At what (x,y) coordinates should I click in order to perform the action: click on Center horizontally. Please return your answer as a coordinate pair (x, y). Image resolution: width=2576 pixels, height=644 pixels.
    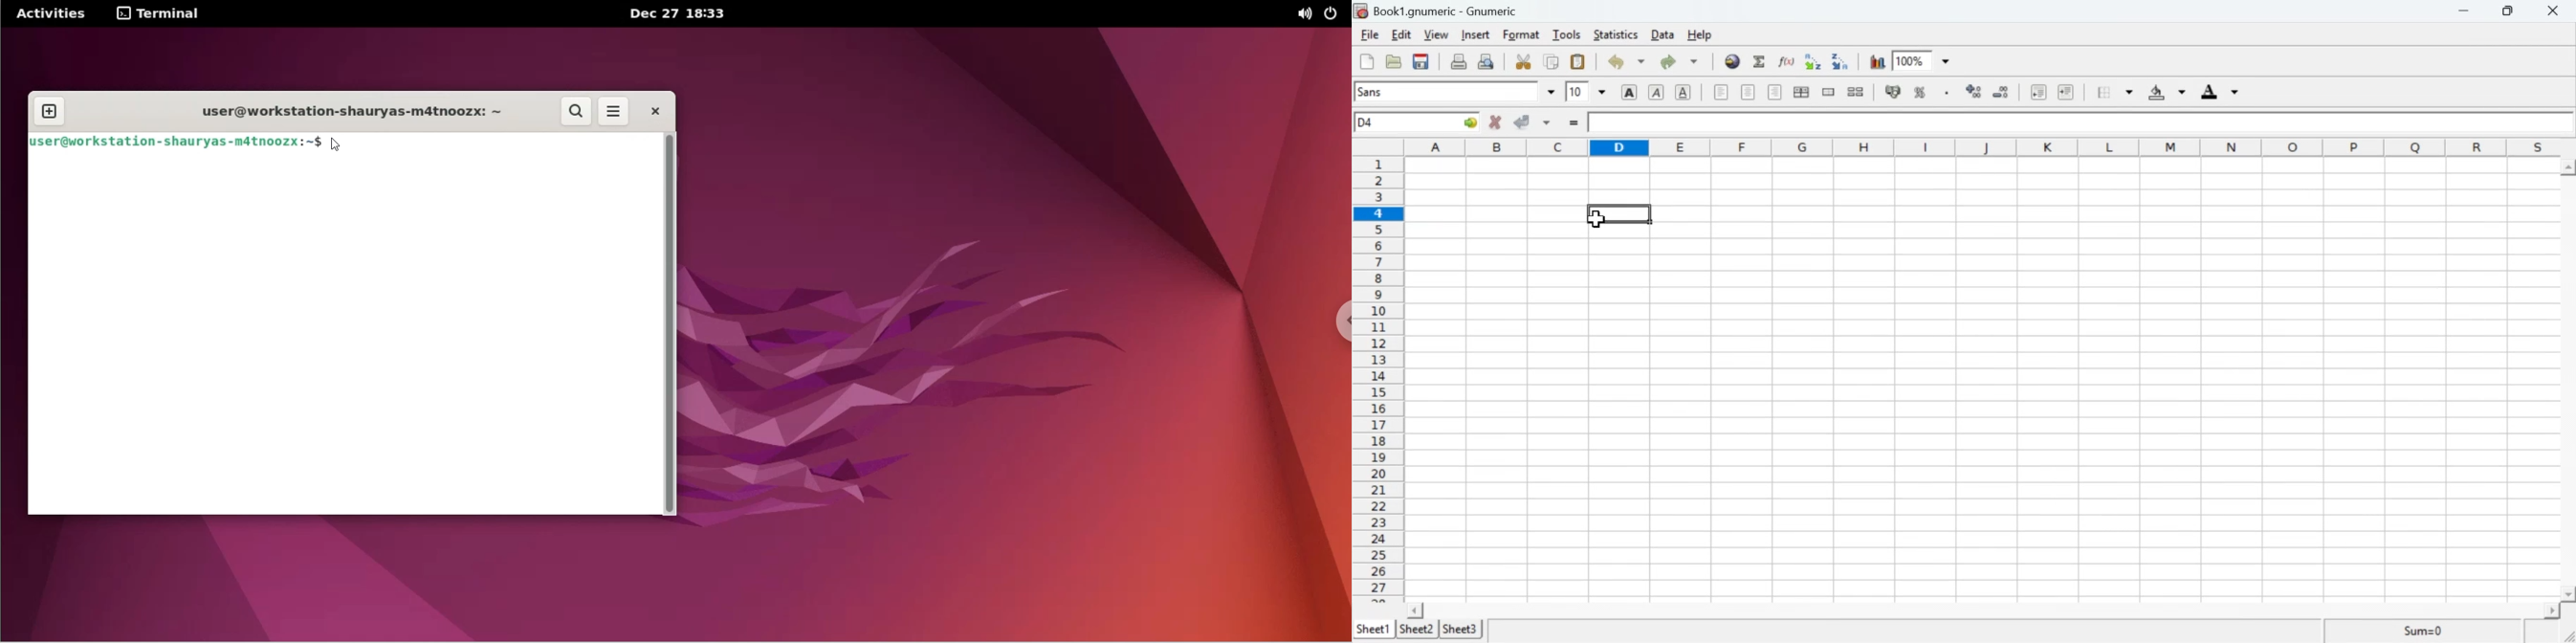
    Looking at the image, I should click on (1774, 92).